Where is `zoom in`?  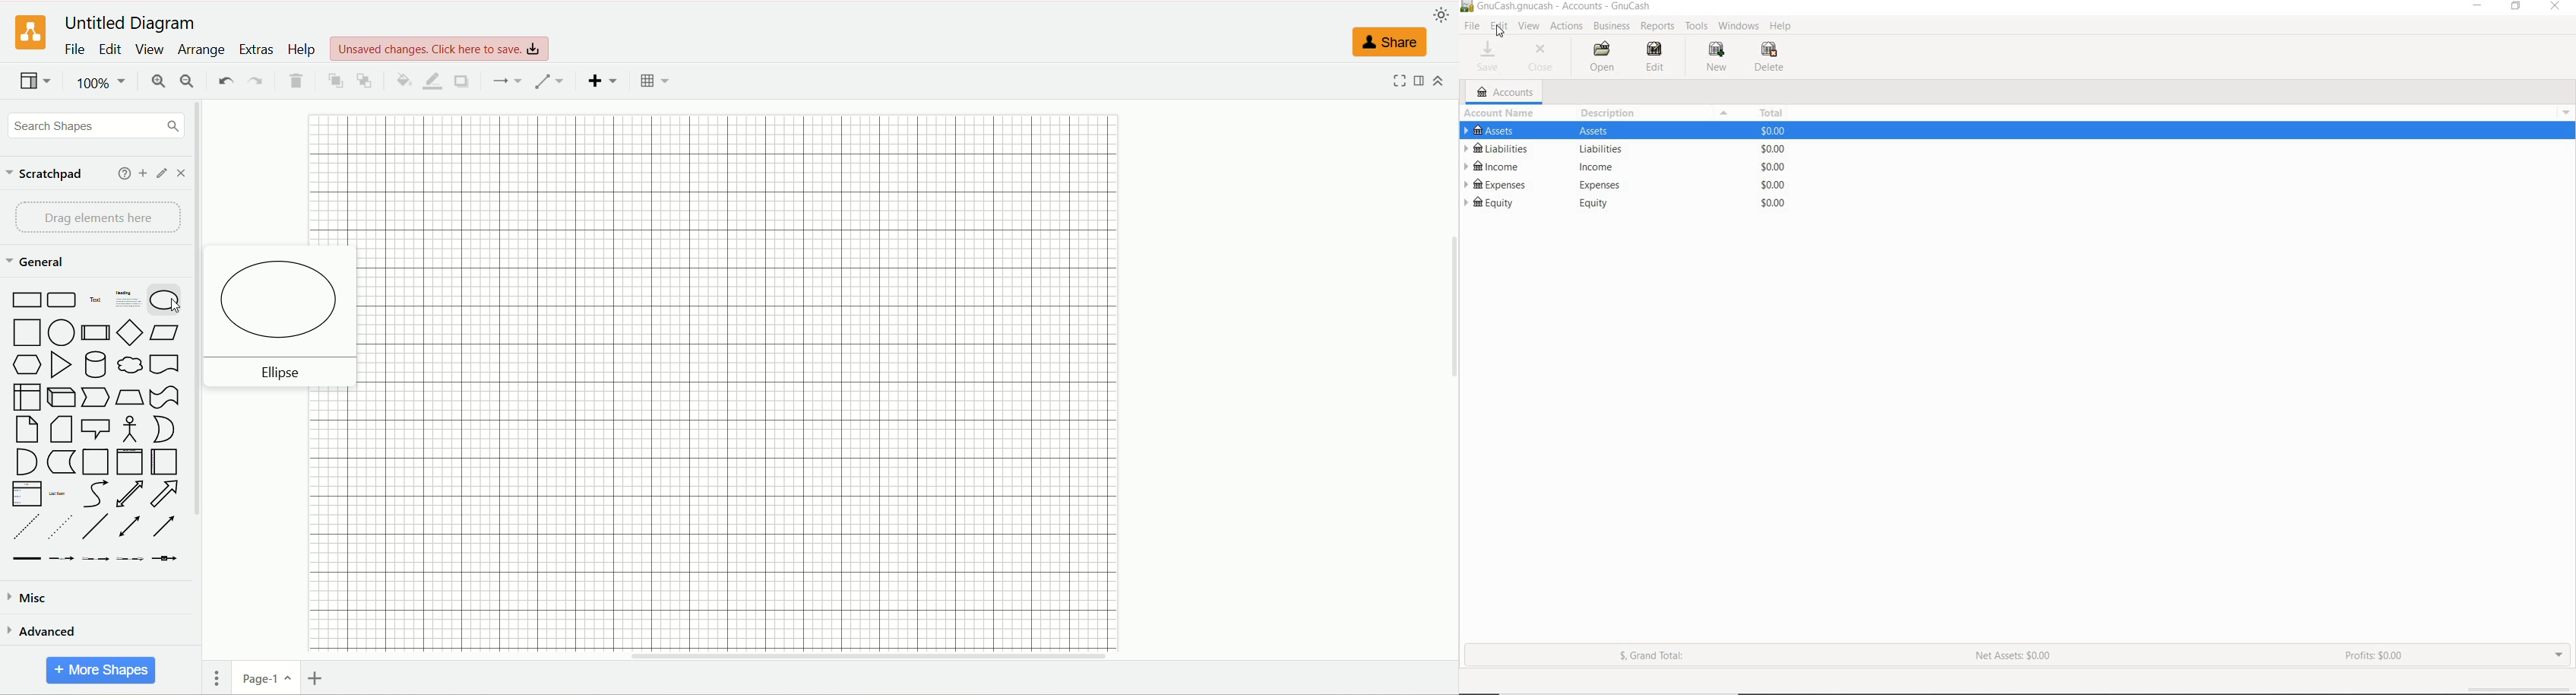 zoom in is located at coordinates (156, 81).